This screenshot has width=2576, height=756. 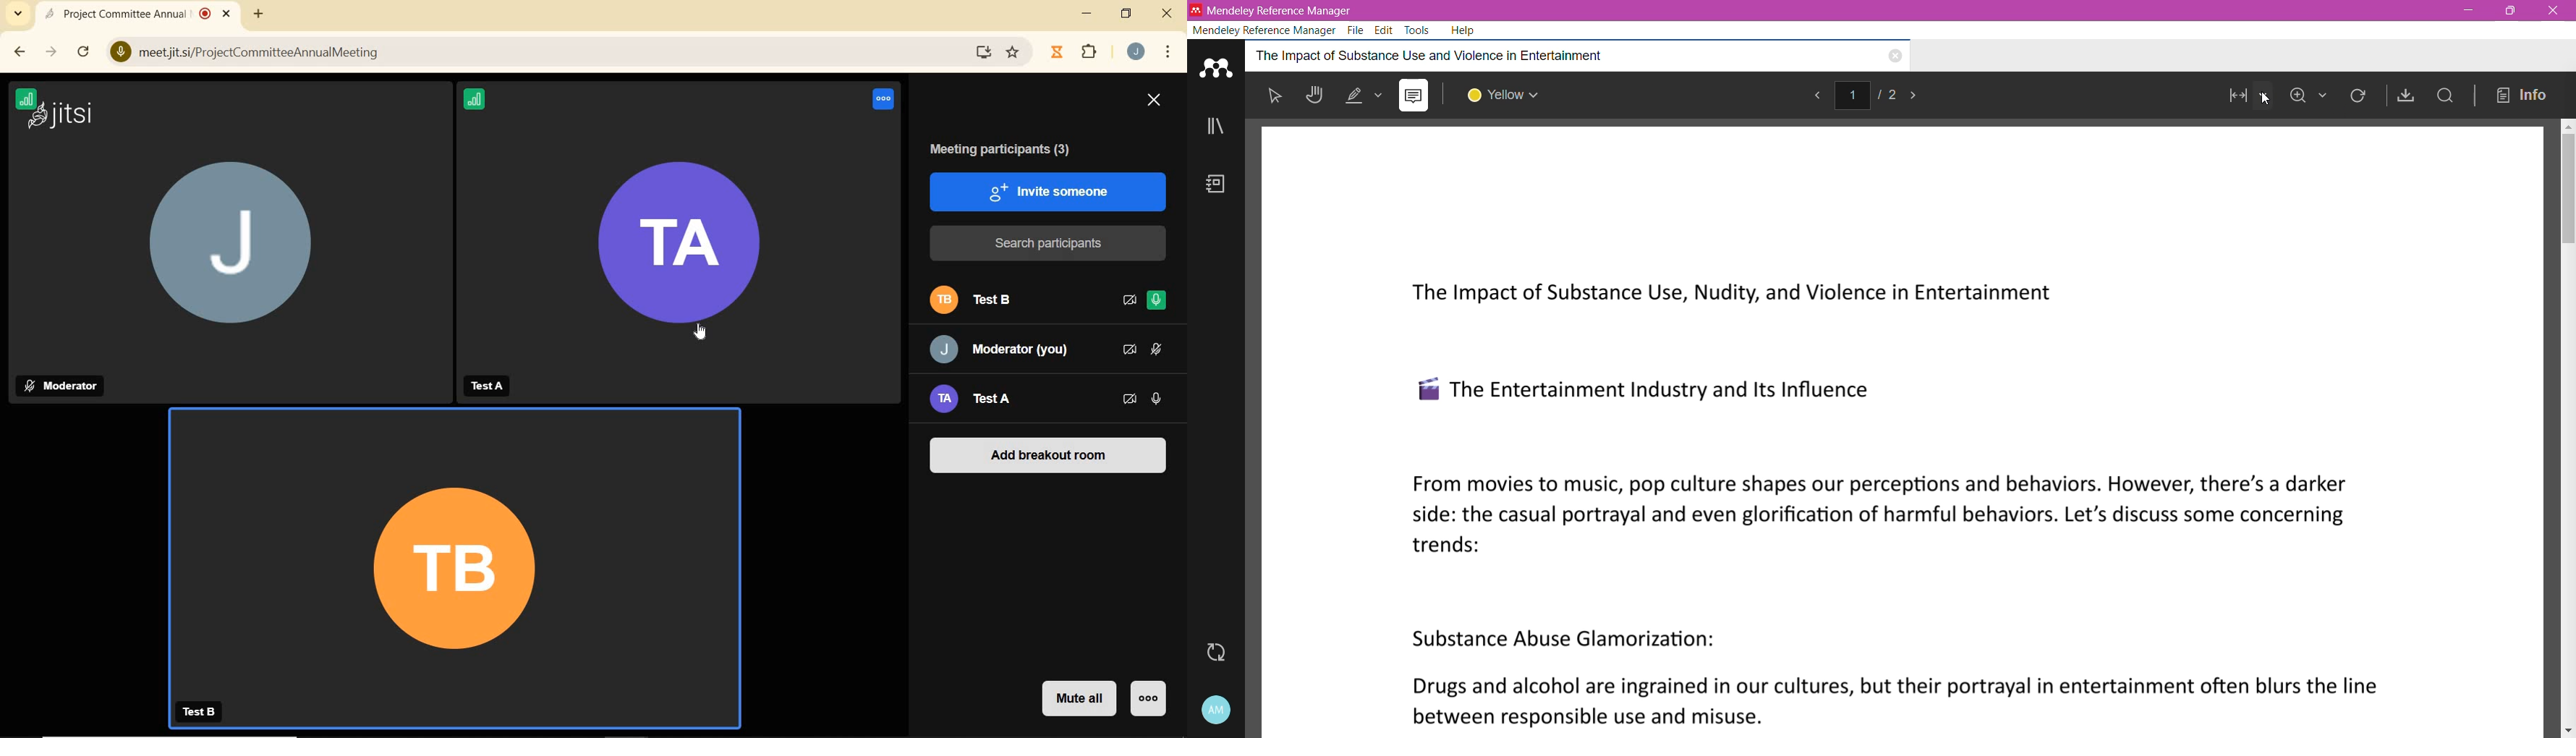 What do you see at coordinates (2360, 99) in the screenshot?
I see `Rotate Current Page` at bounding box center [2360, 99].